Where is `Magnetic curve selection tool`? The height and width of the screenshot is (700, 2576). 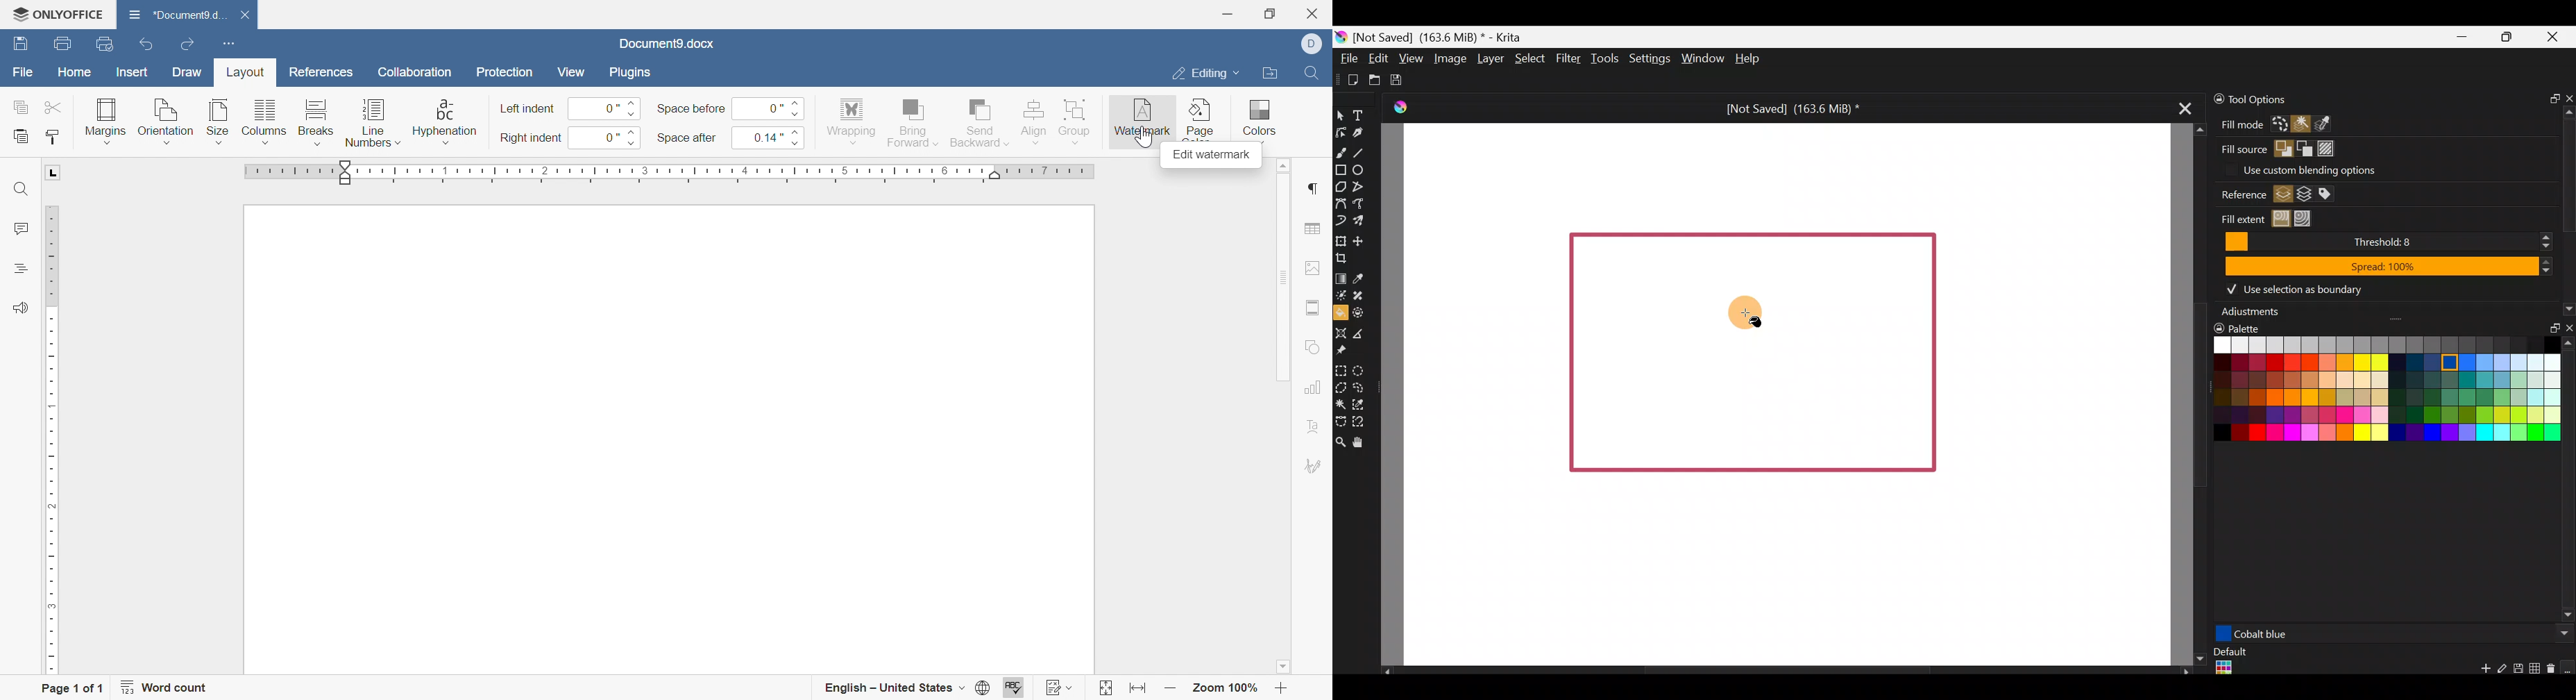
Magnetic curve selection tool is located at coordinates (1361, 419).